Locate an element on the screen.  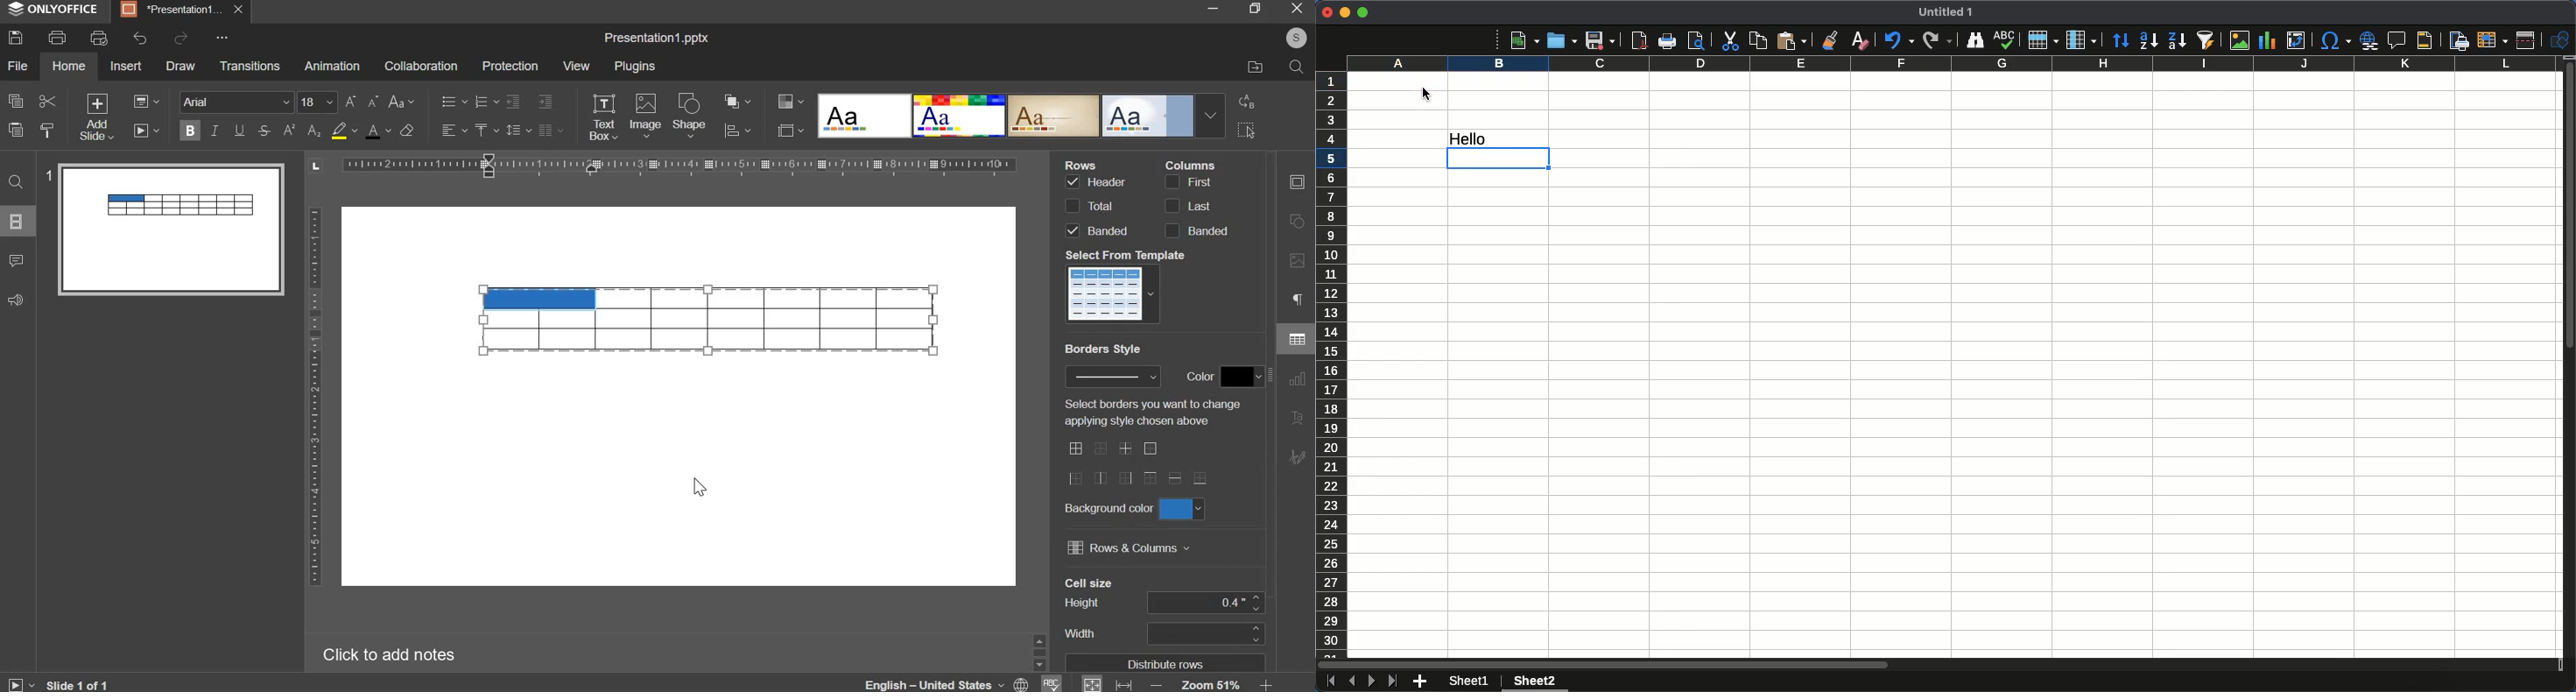
Cut is located at coordinates (1728, 41).